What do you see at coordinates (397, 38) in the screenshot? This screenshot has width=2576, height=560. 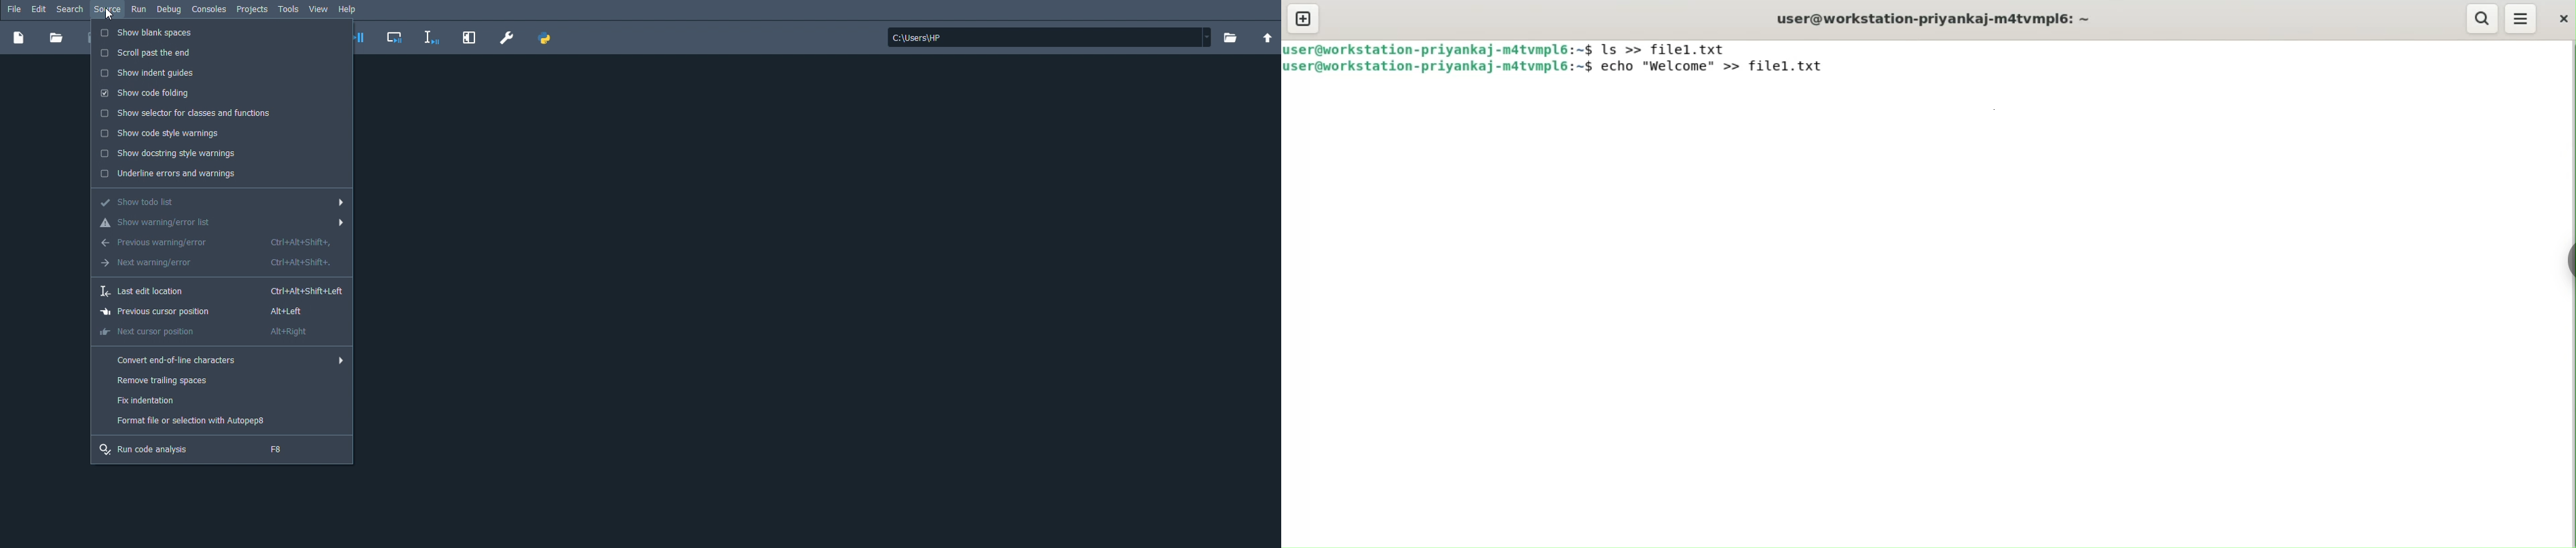 I see `Debug cell` at bounding box center [397, 38].